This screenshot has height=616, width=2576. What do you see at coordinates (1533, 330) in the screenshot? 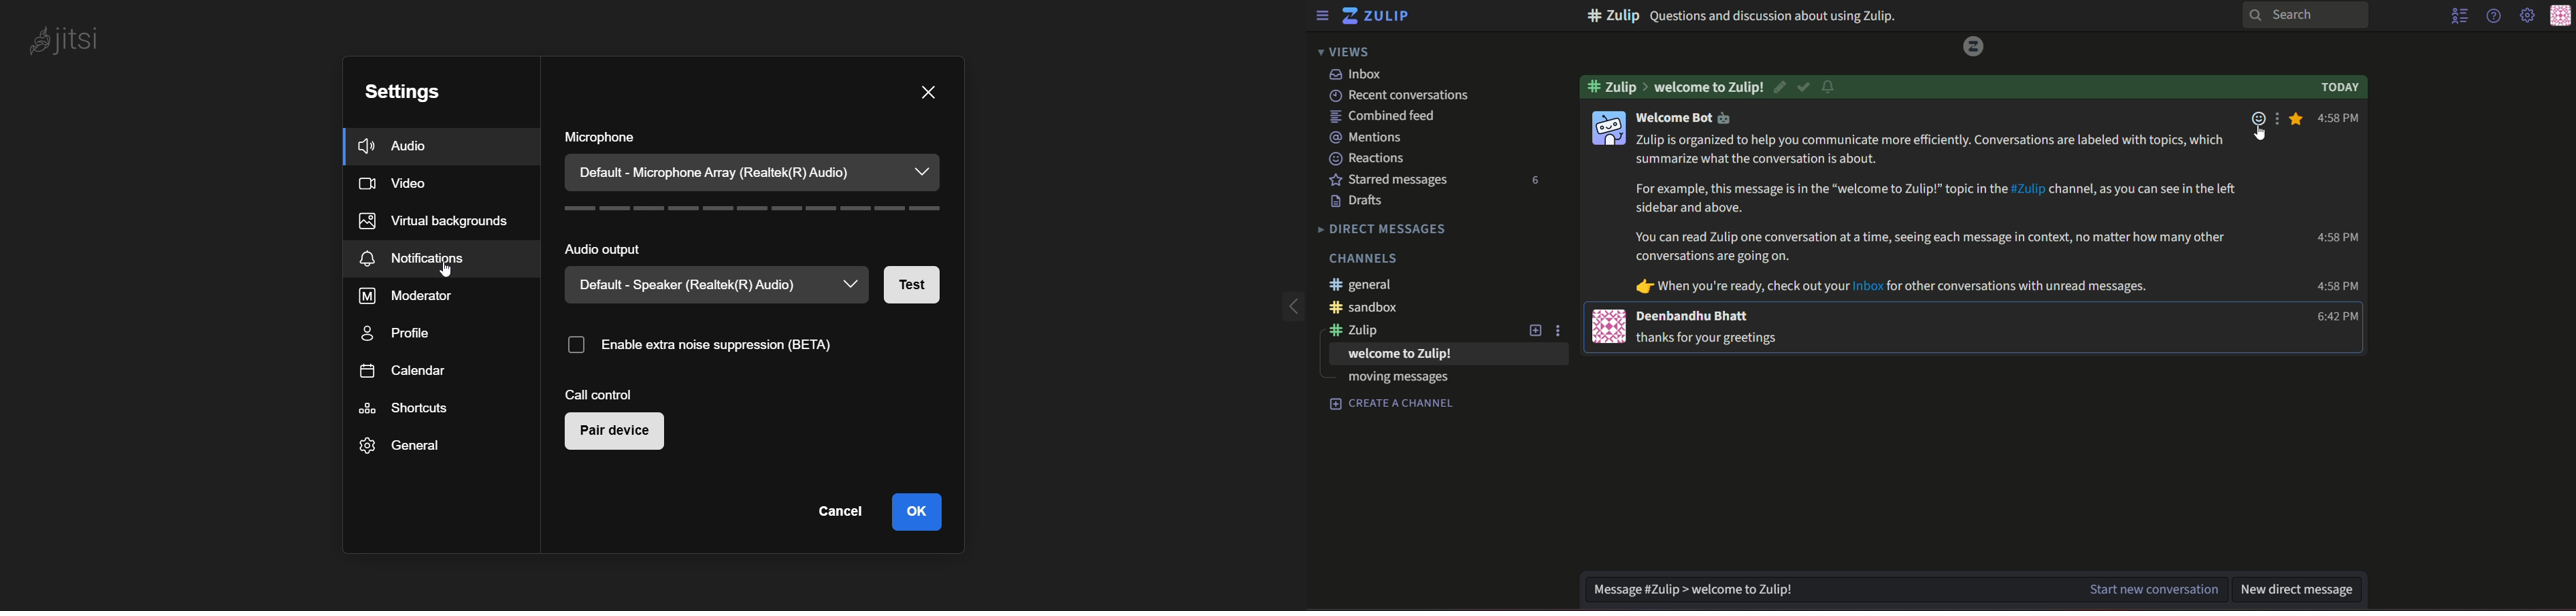
I see `Add` at bounding box center [1533, 330].